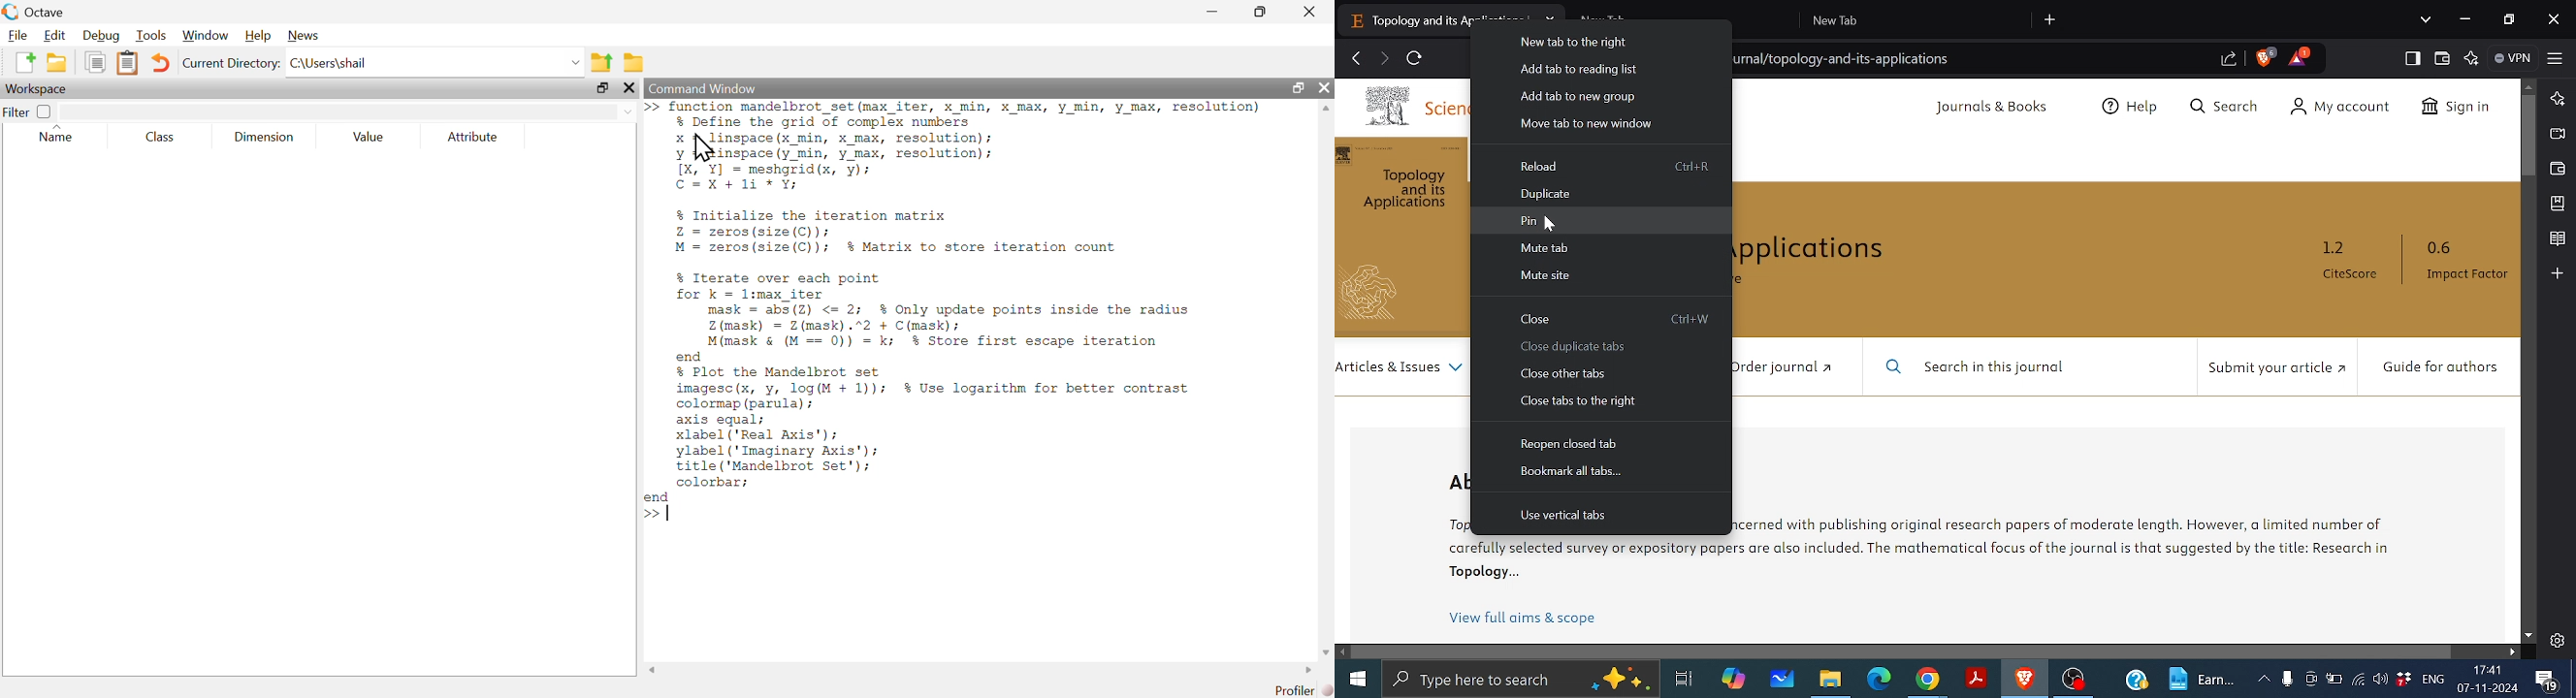 The height and width of the screenshot is (700, 2576). Describe the element at coordinates (1591, 124) in the screenshot. I see `Move tab to new window` at that location.